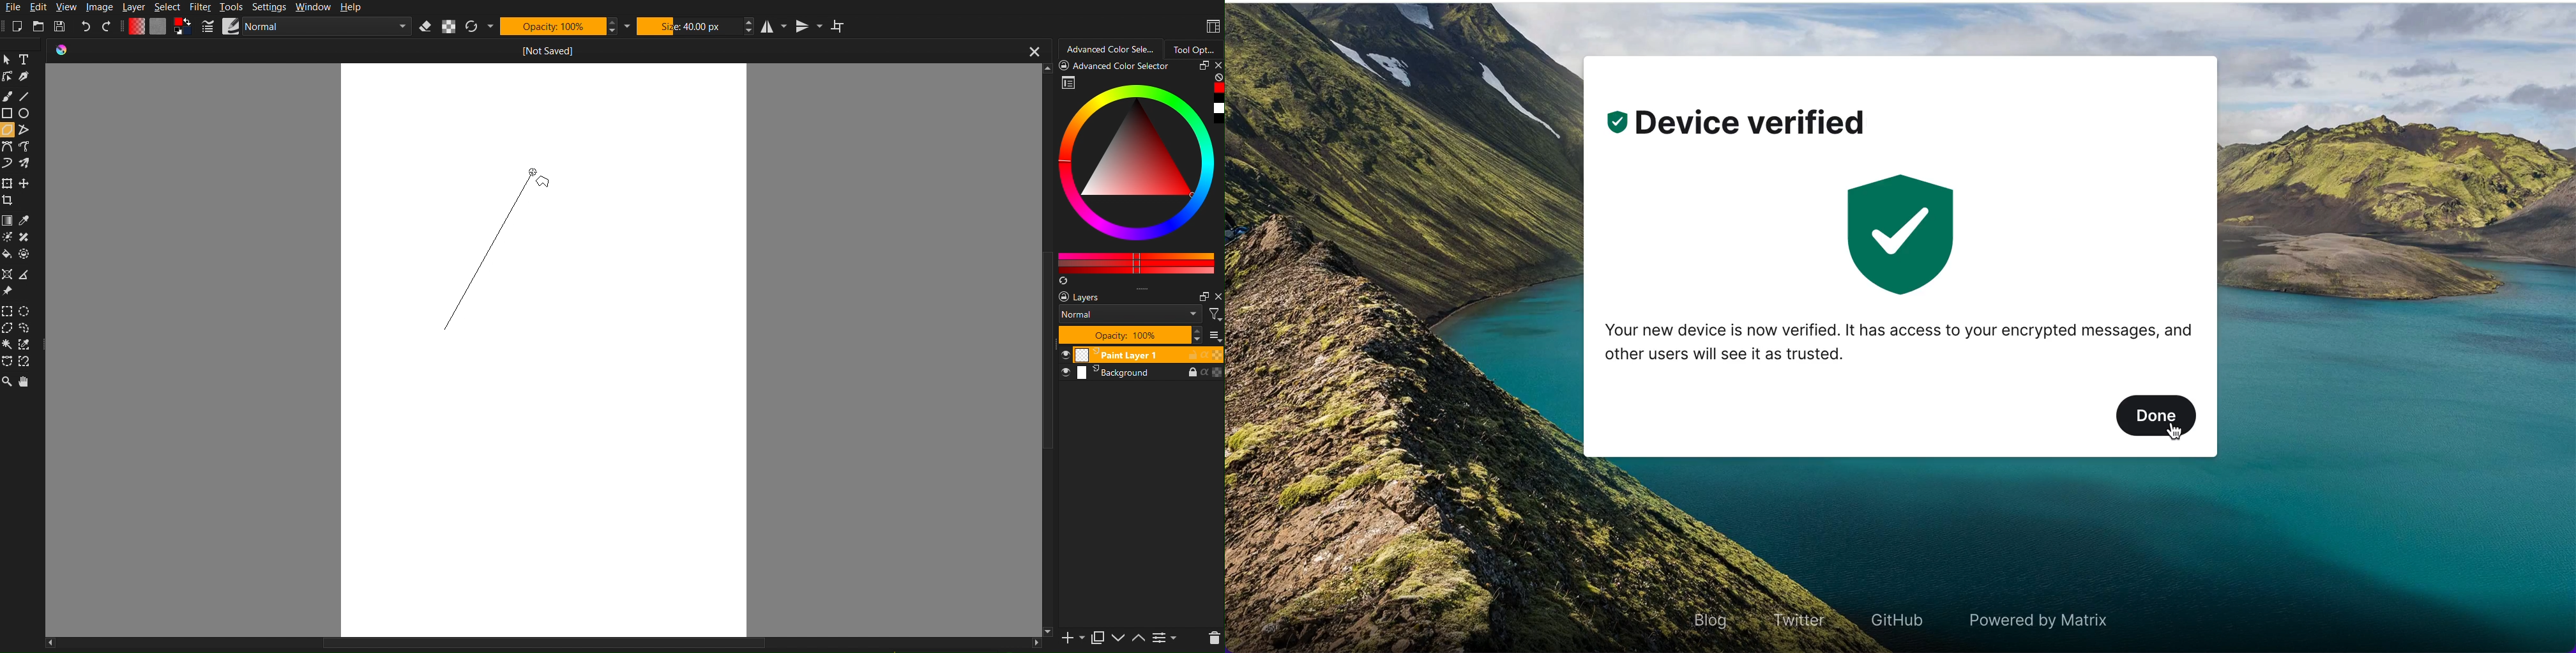  I want to click on Vertical Mirror, so click(809, 26).